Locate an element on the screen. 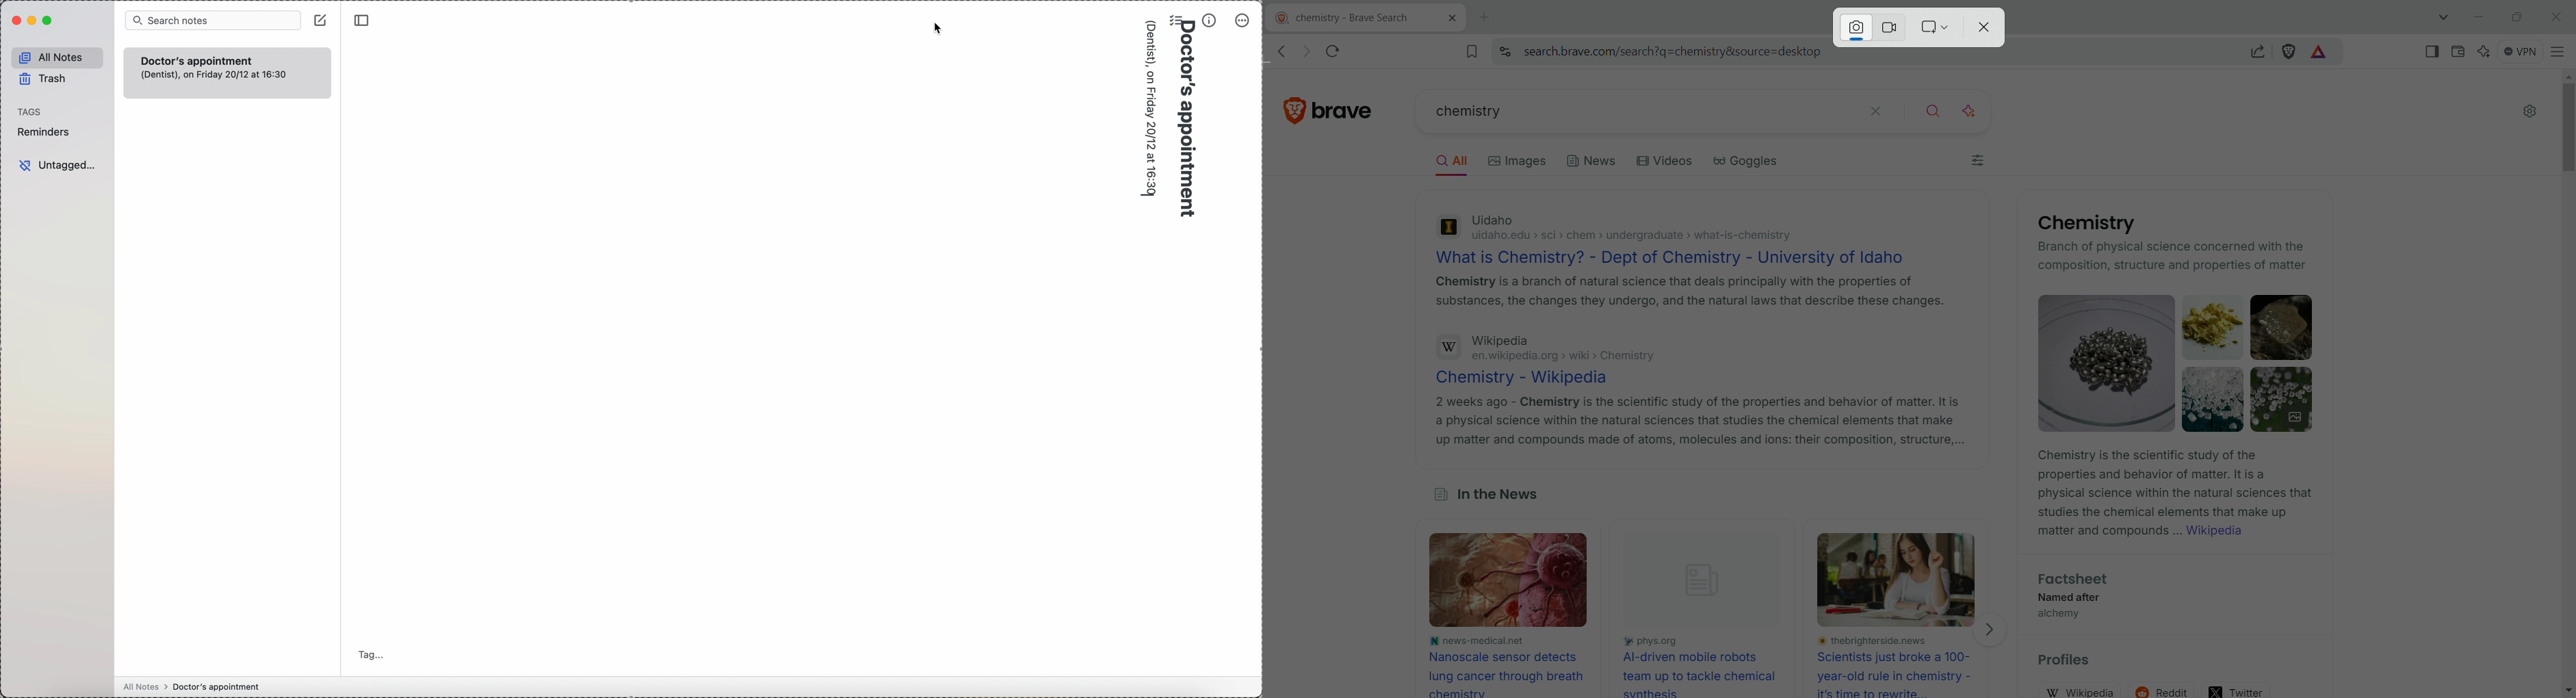  (D is located at coordinates (1151, 23).